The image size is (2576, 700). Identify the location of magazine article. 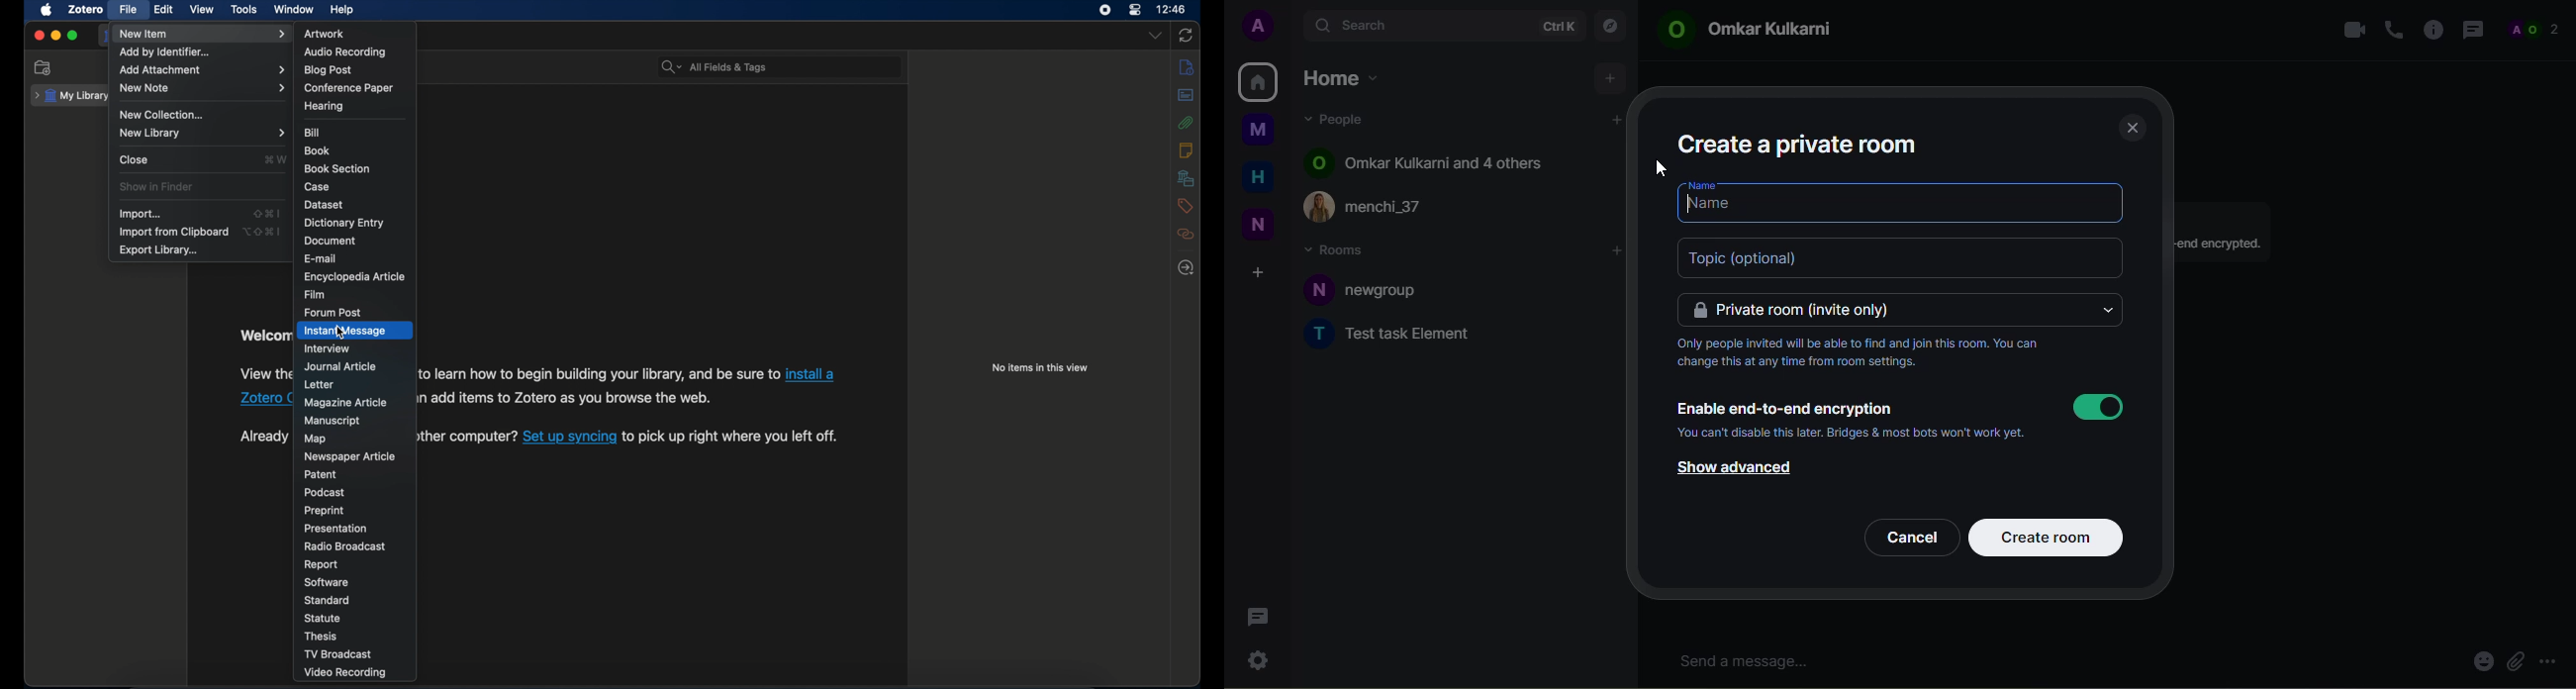
(346, 403).